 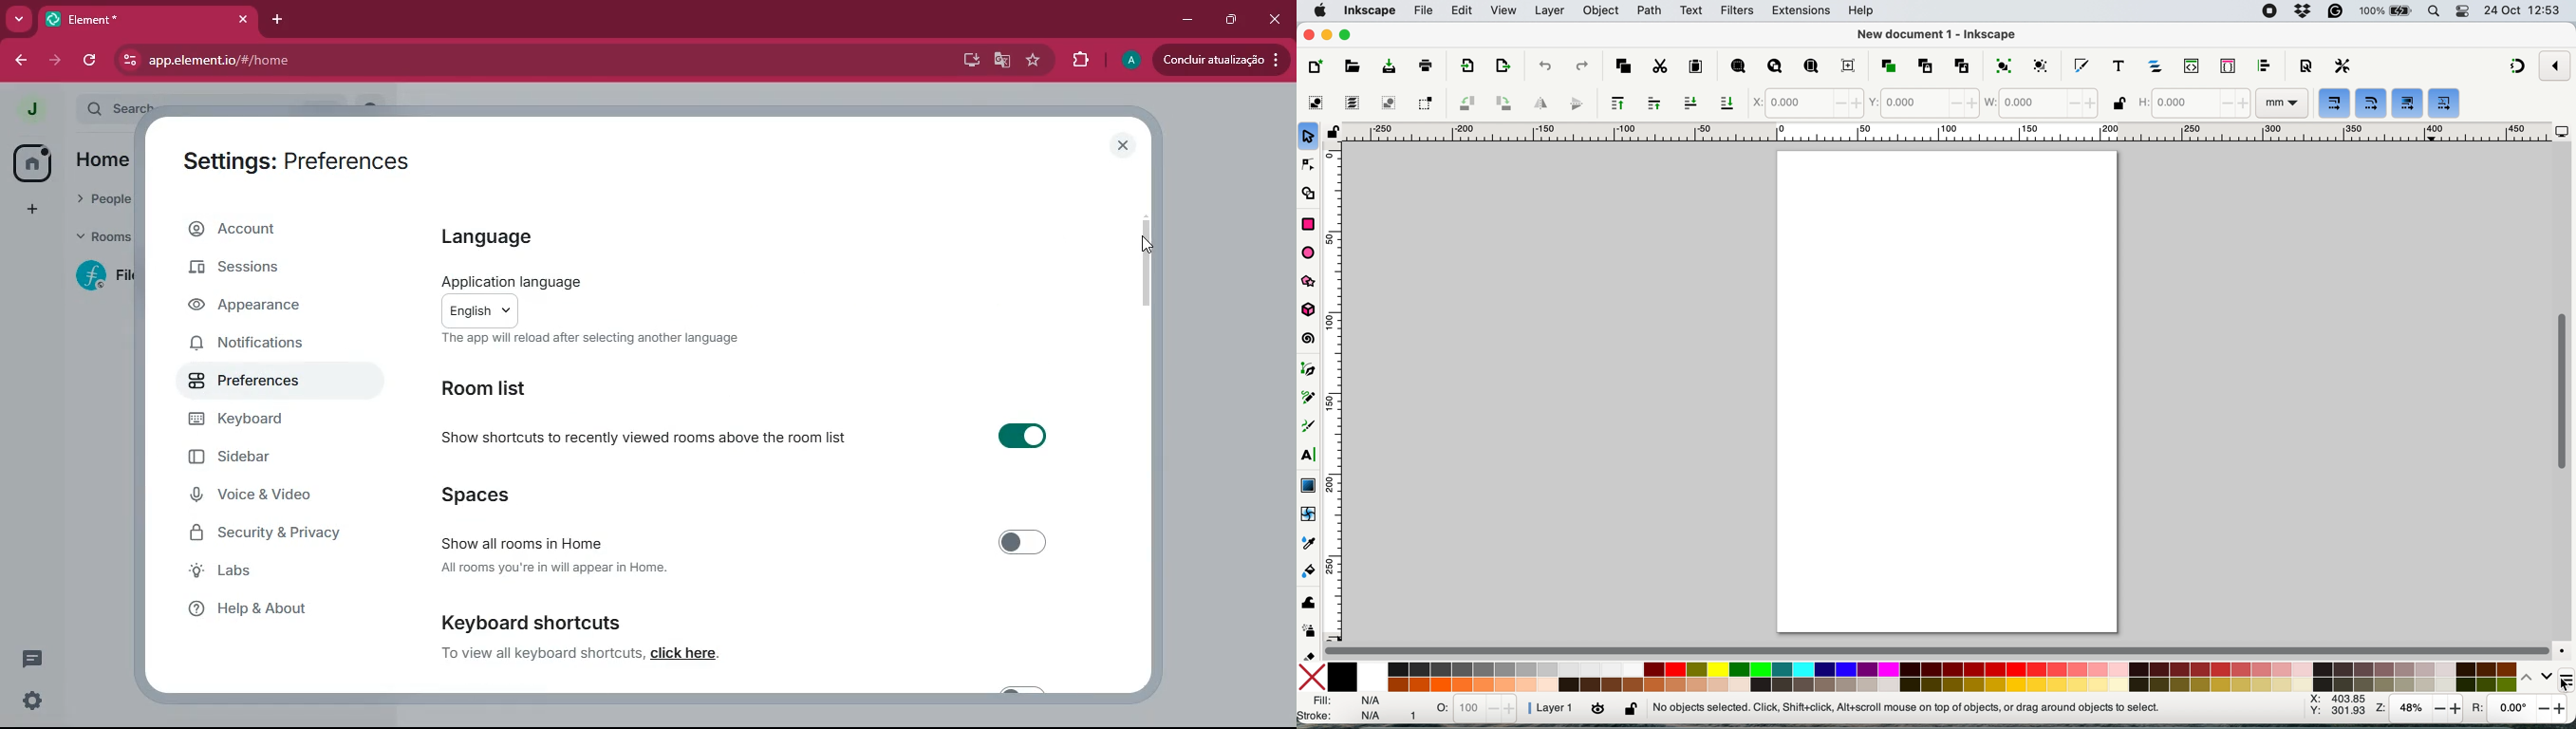 What do you see at coordinates (2408, 102) in the screenshot?
I see `move patterns` at bounding box center [2408, 102].